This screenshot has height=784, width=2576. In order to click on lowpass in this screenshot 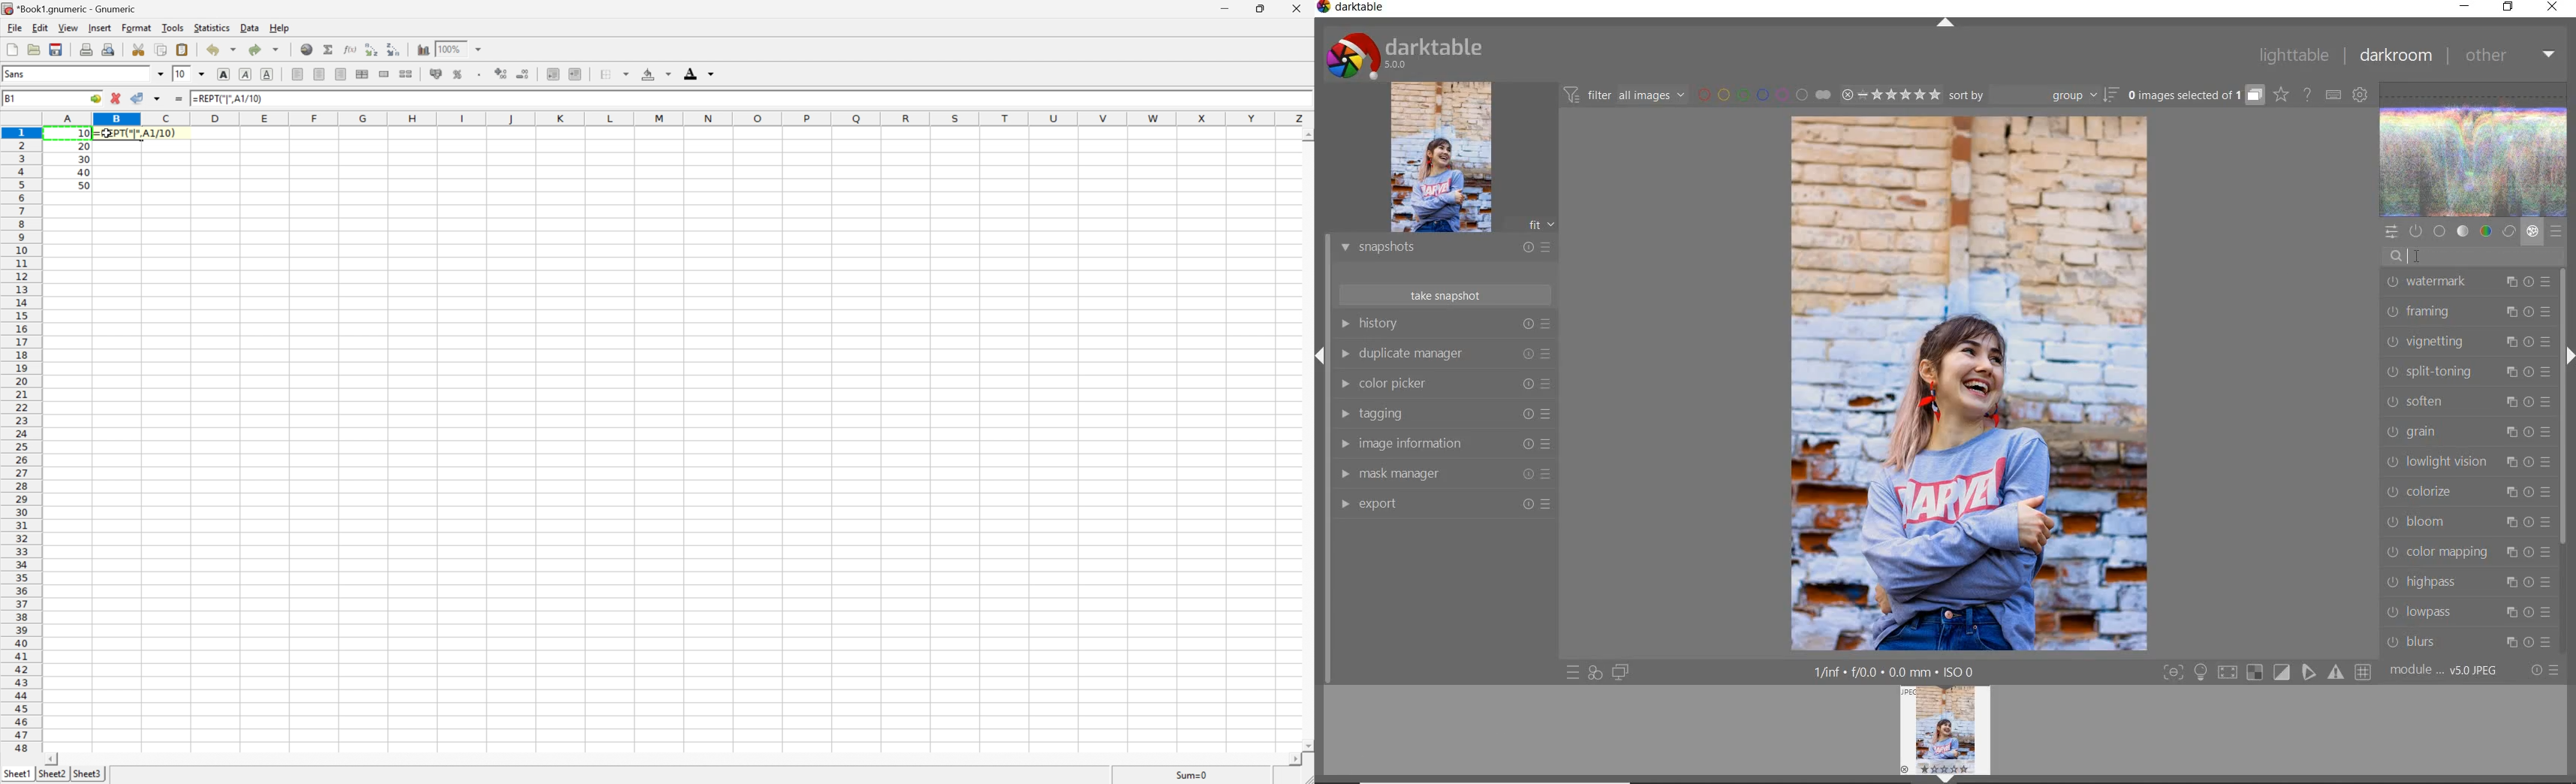, I will do `click(2469, 611)`.